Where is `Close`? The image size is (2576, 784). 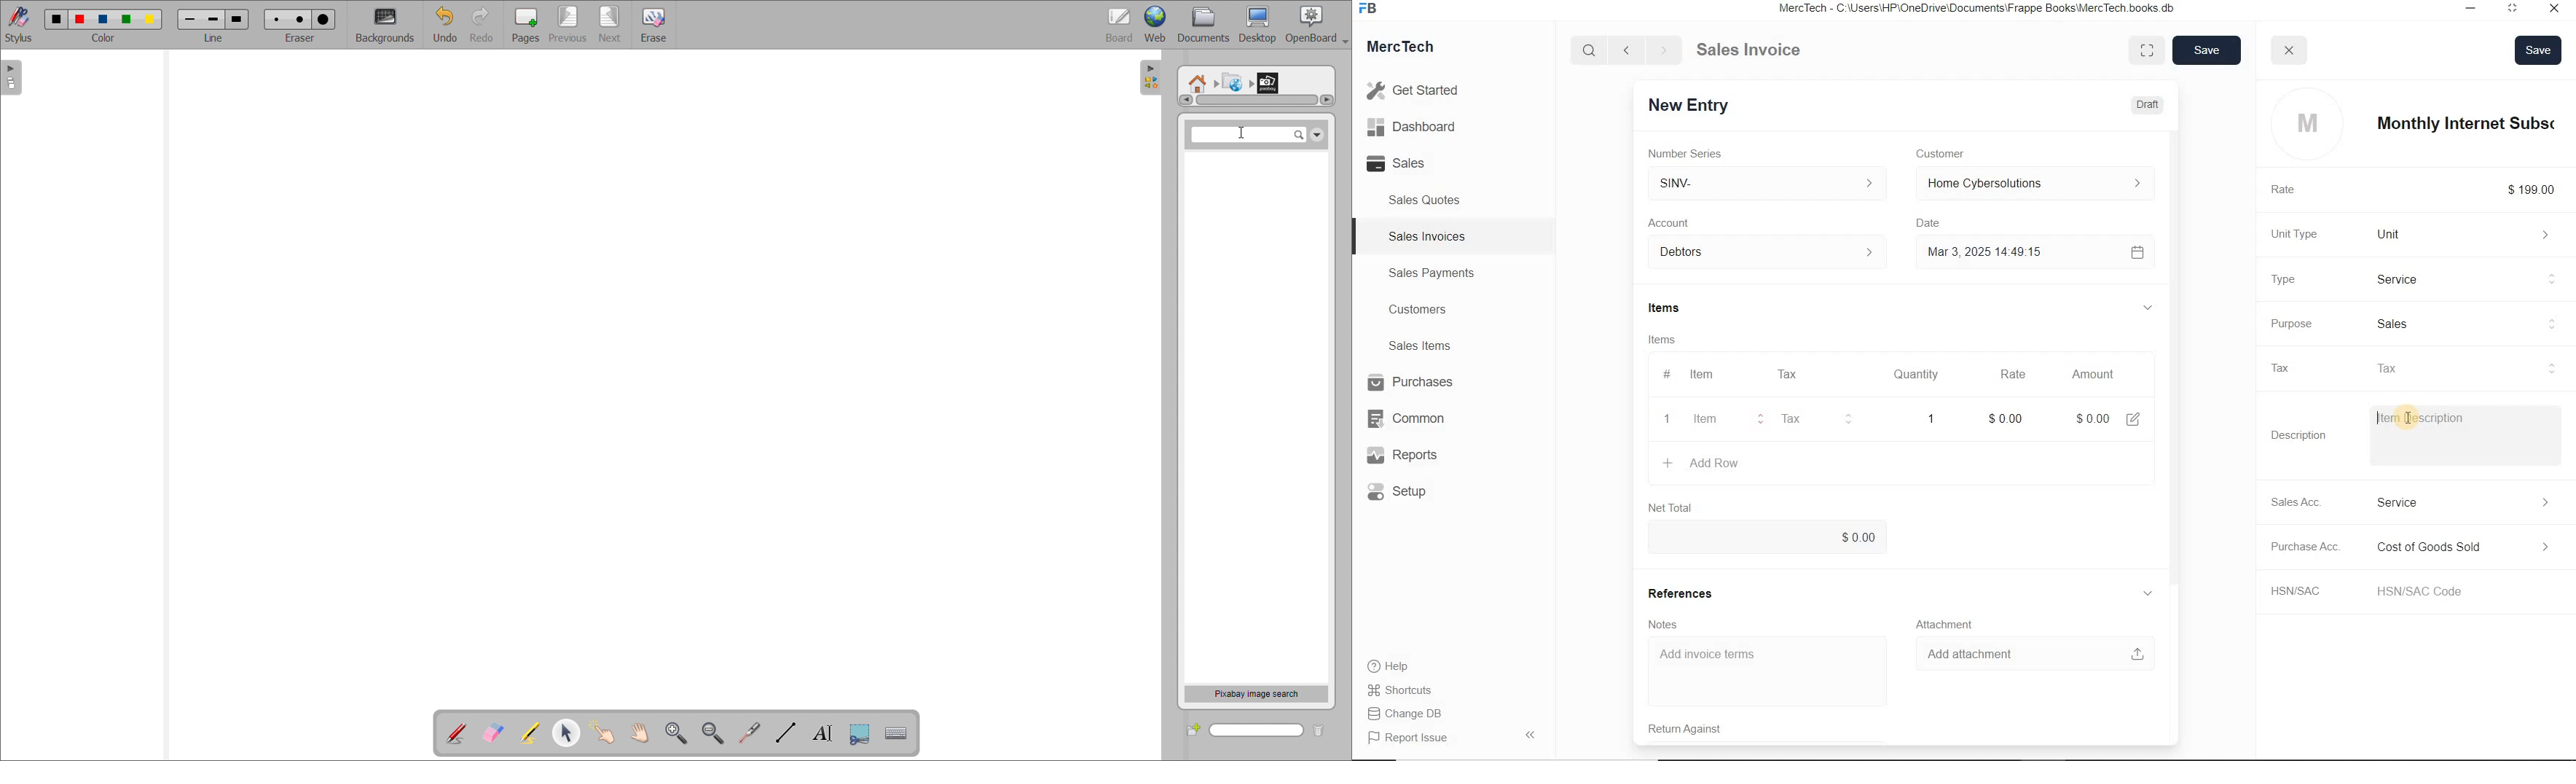 Close is located at coordinates (2542, 10).